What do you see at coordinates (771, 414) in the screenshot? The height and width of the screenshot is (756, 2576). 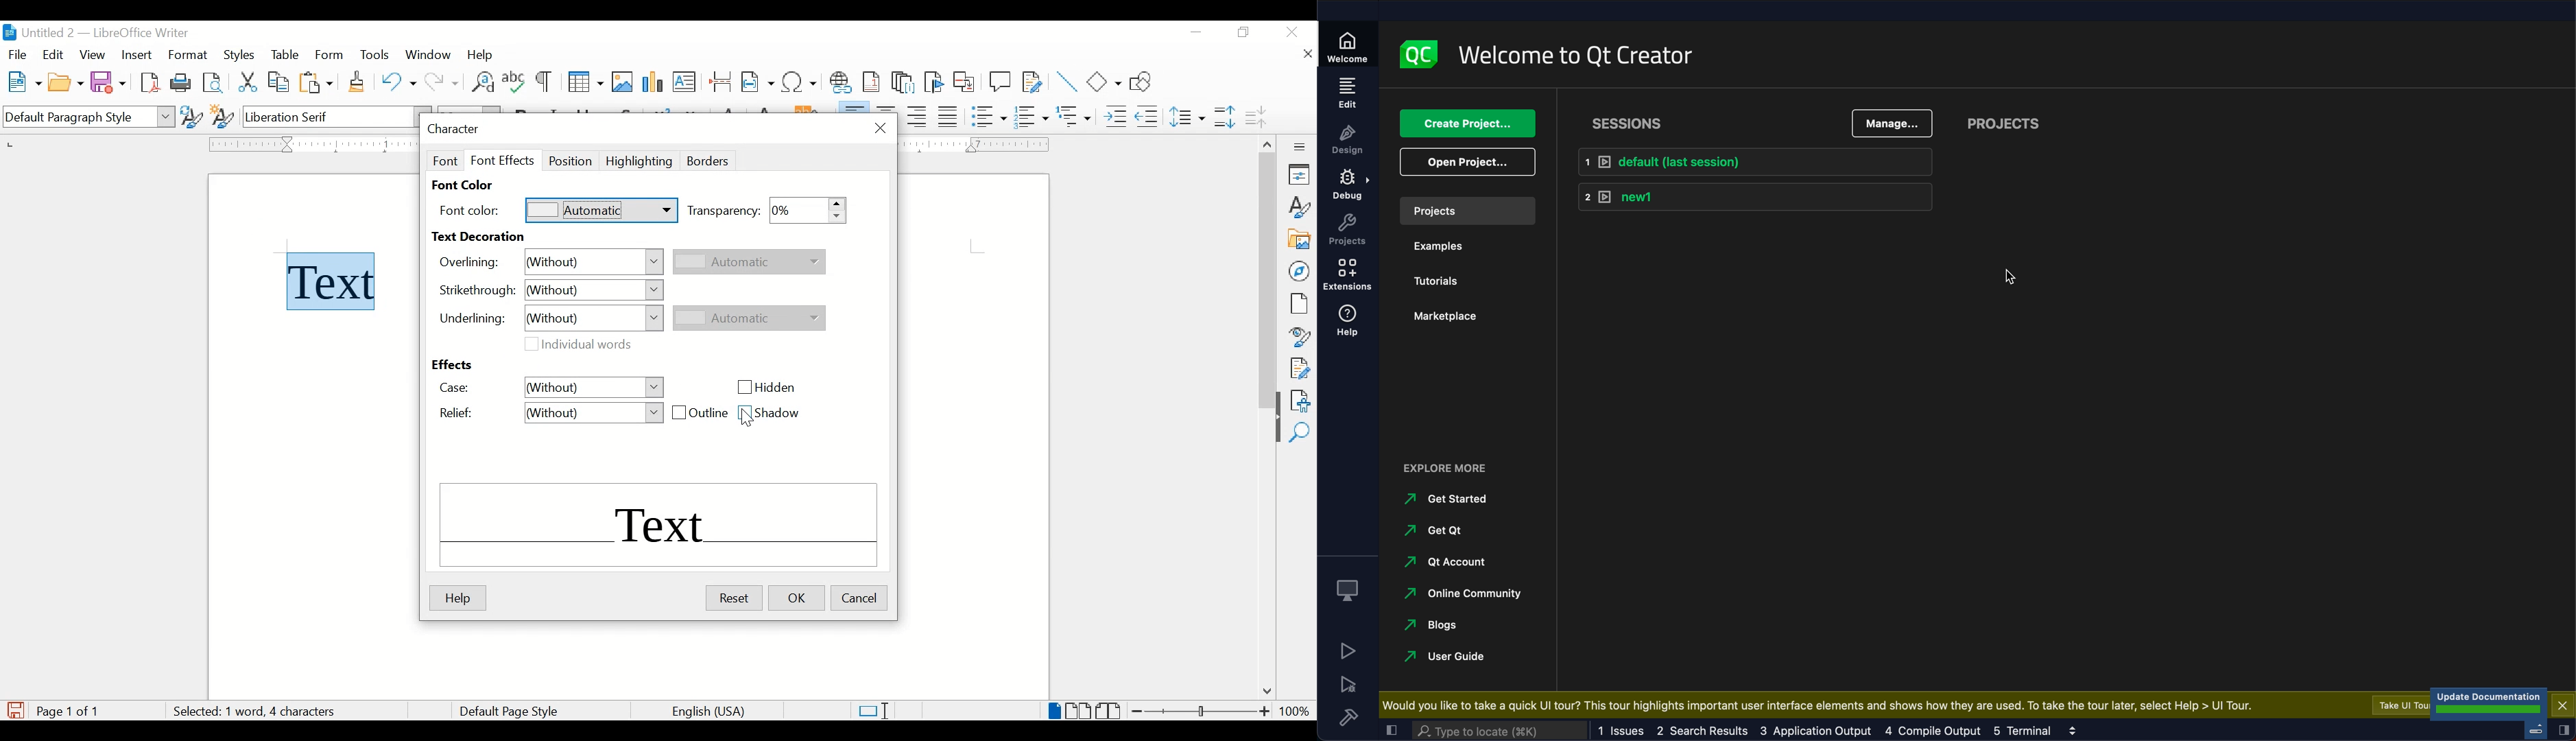 I see `shadow checkbox` at bounding box center [771, 414].